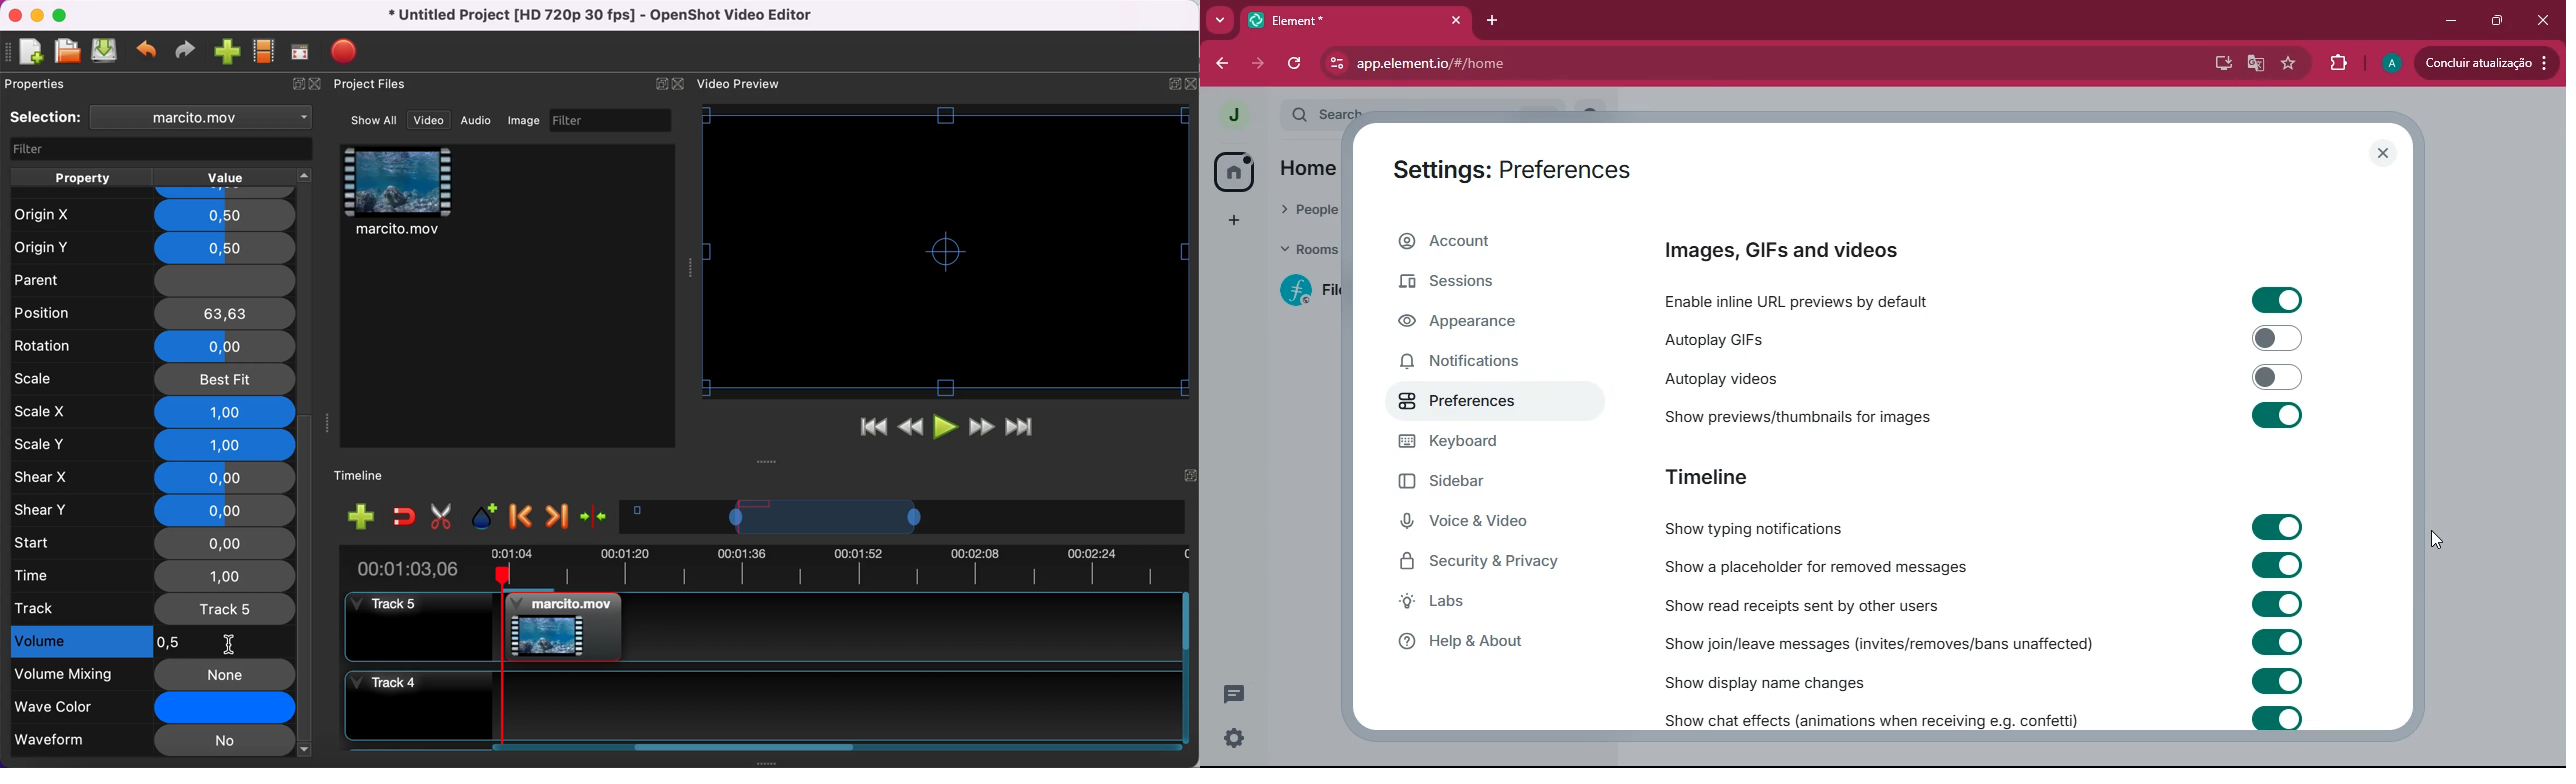  Describe the element at coordinates (1232, 116) in the screenshot. I see `profile picture` at that location.